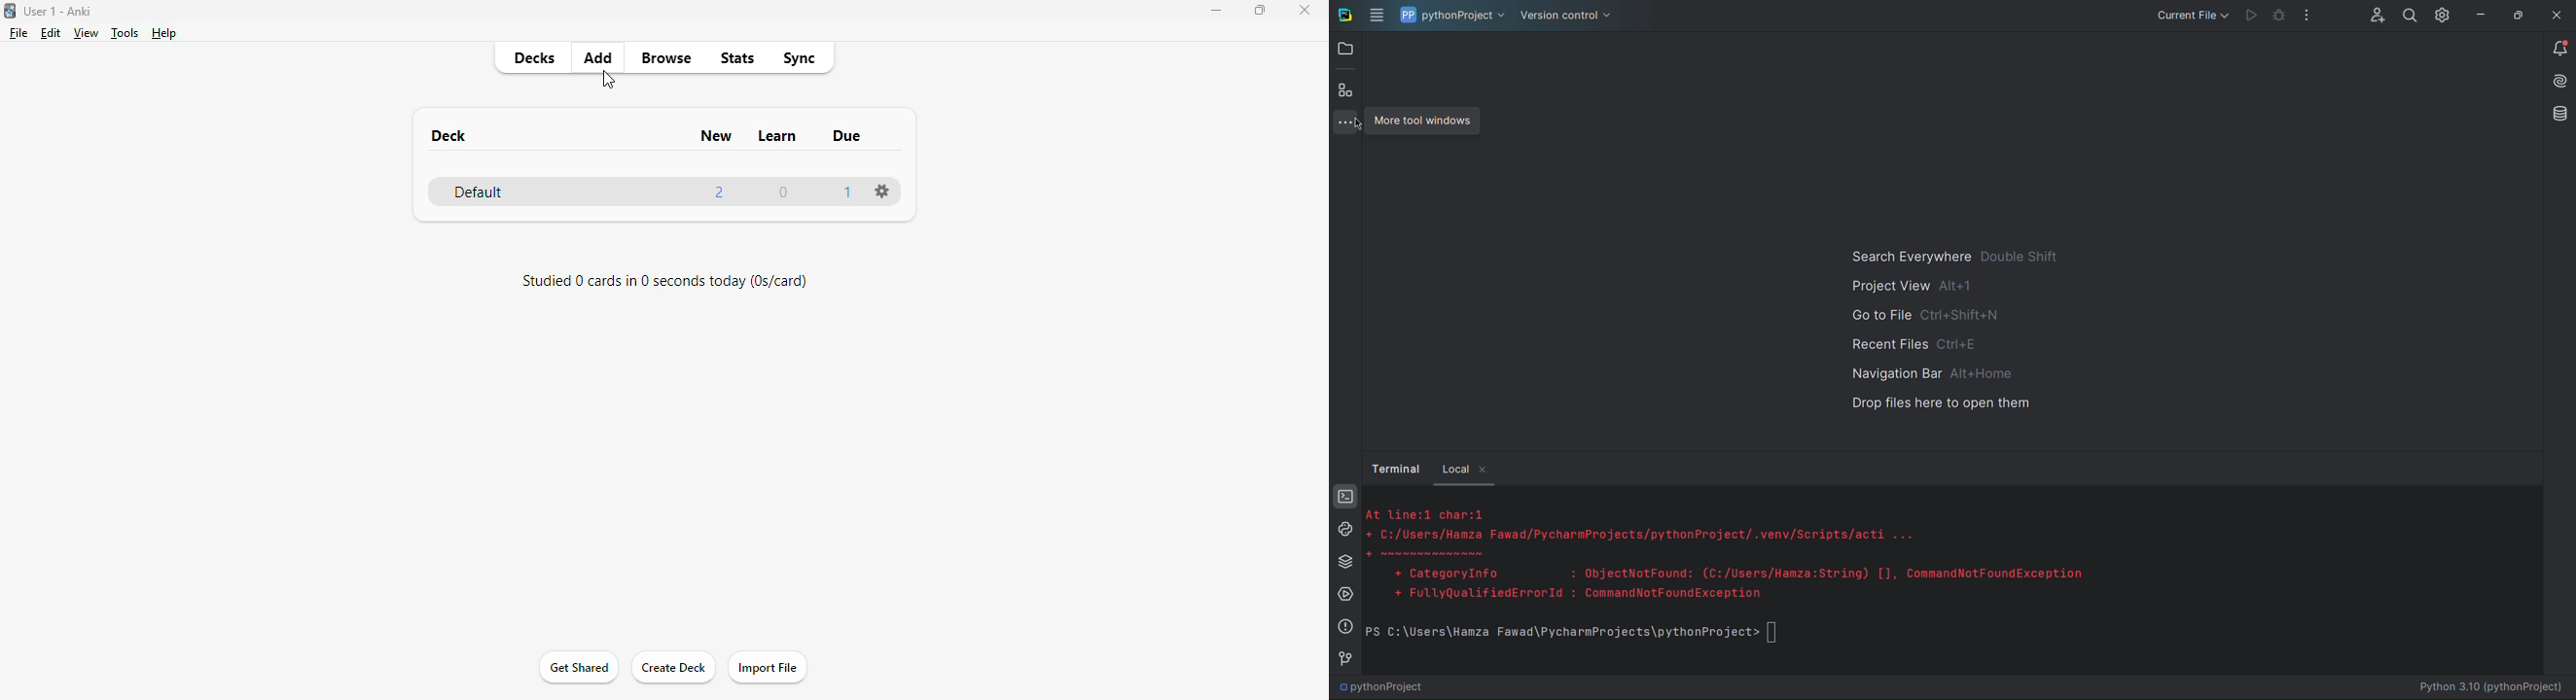 This screenshot has height=700, width=2576. I want to click on stats, so click(736, 58).